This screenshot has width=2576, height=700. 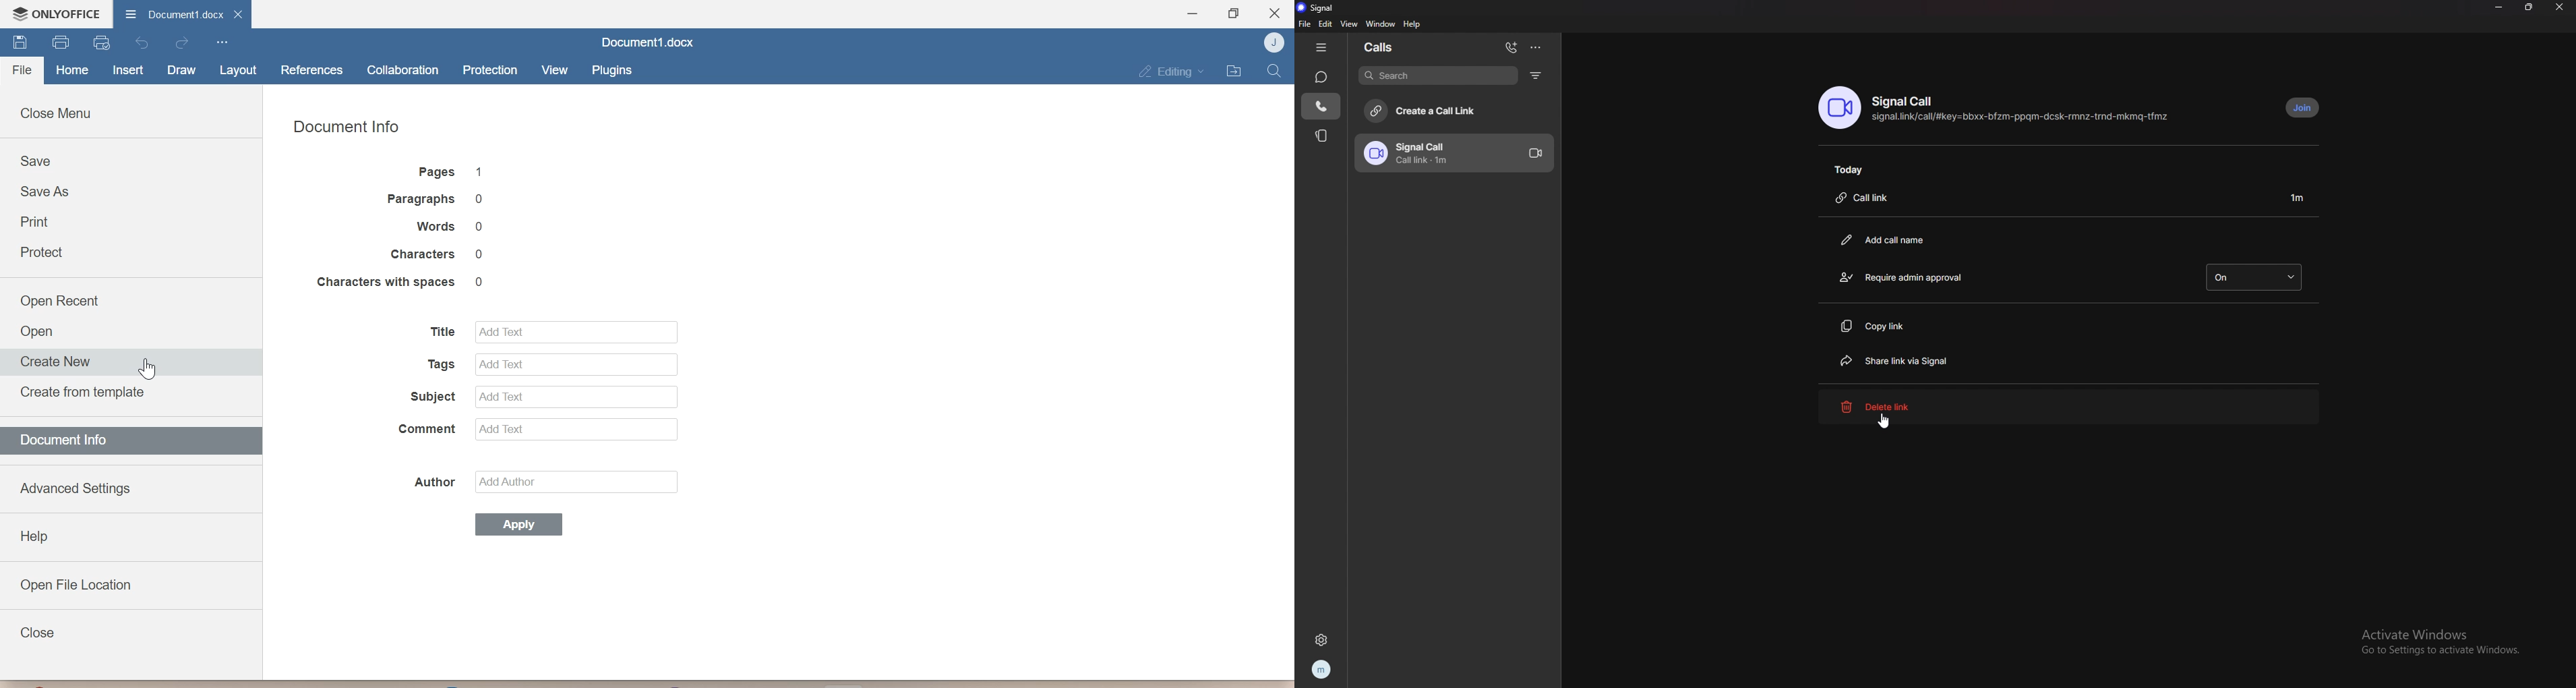 I want to click on Add author, so click(x=582, y=482).